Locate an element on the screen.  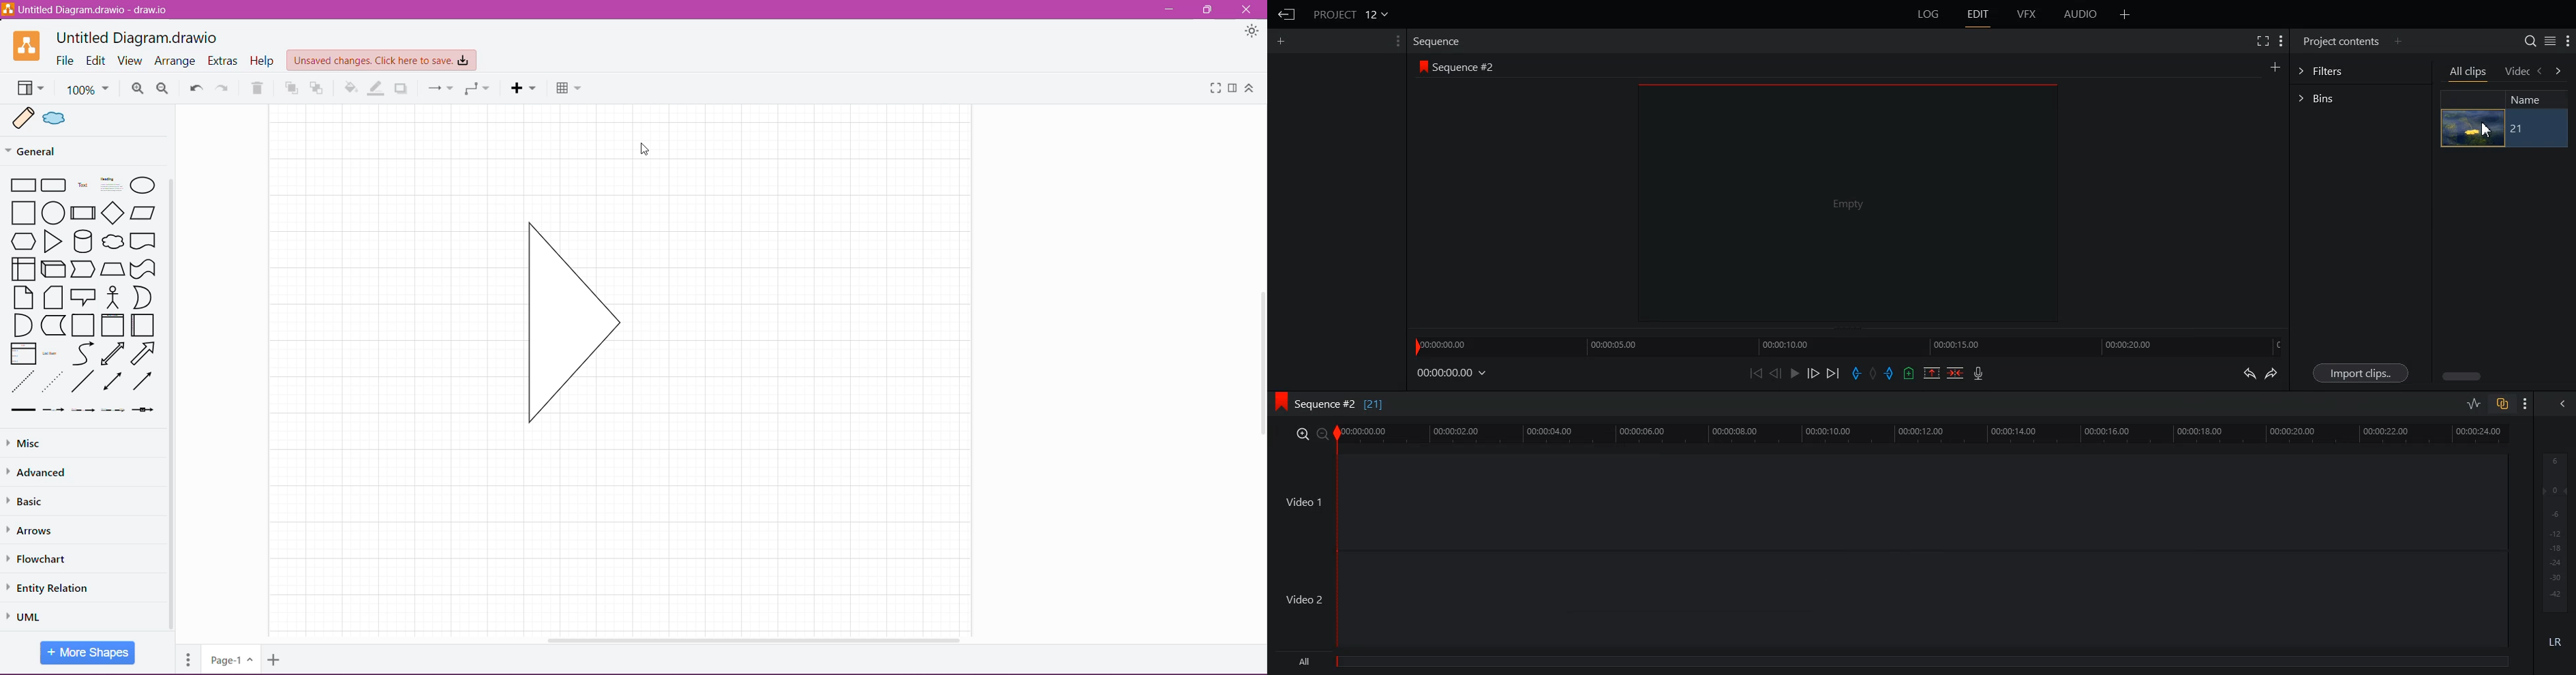
Sequence is located at coordinates (1440, 40).